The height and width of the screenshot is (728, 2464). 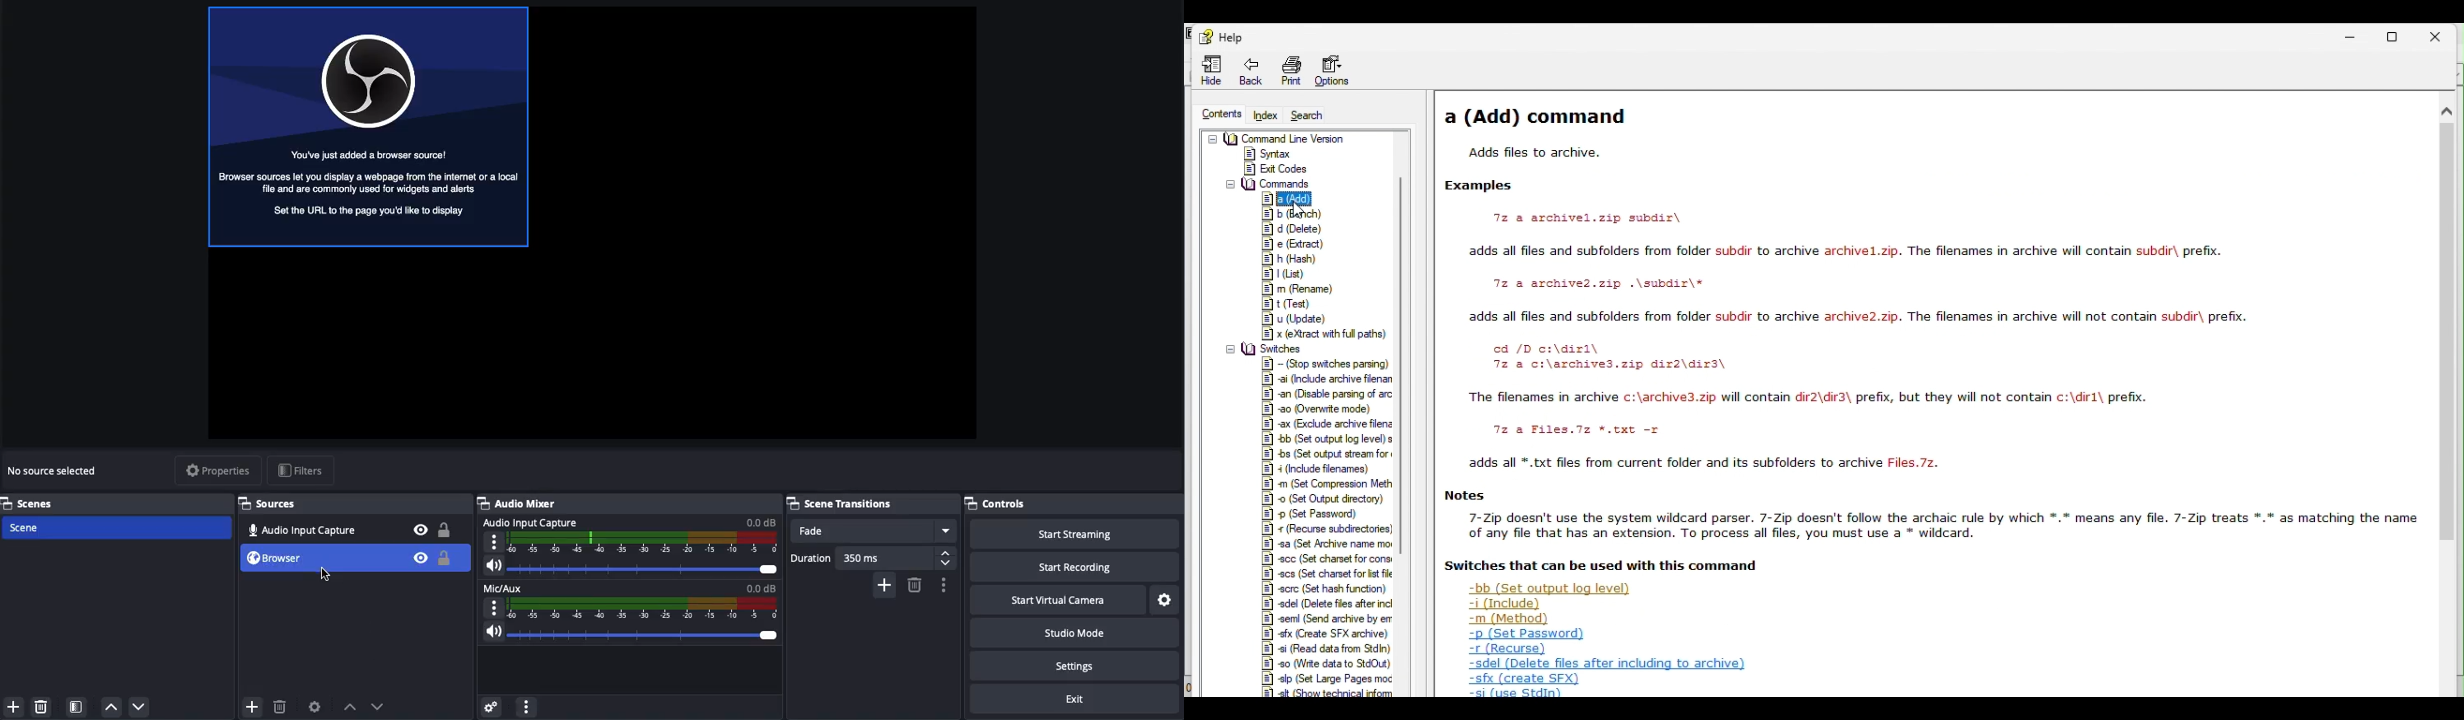 I want to click on Move up, so click(x=349, y=708).